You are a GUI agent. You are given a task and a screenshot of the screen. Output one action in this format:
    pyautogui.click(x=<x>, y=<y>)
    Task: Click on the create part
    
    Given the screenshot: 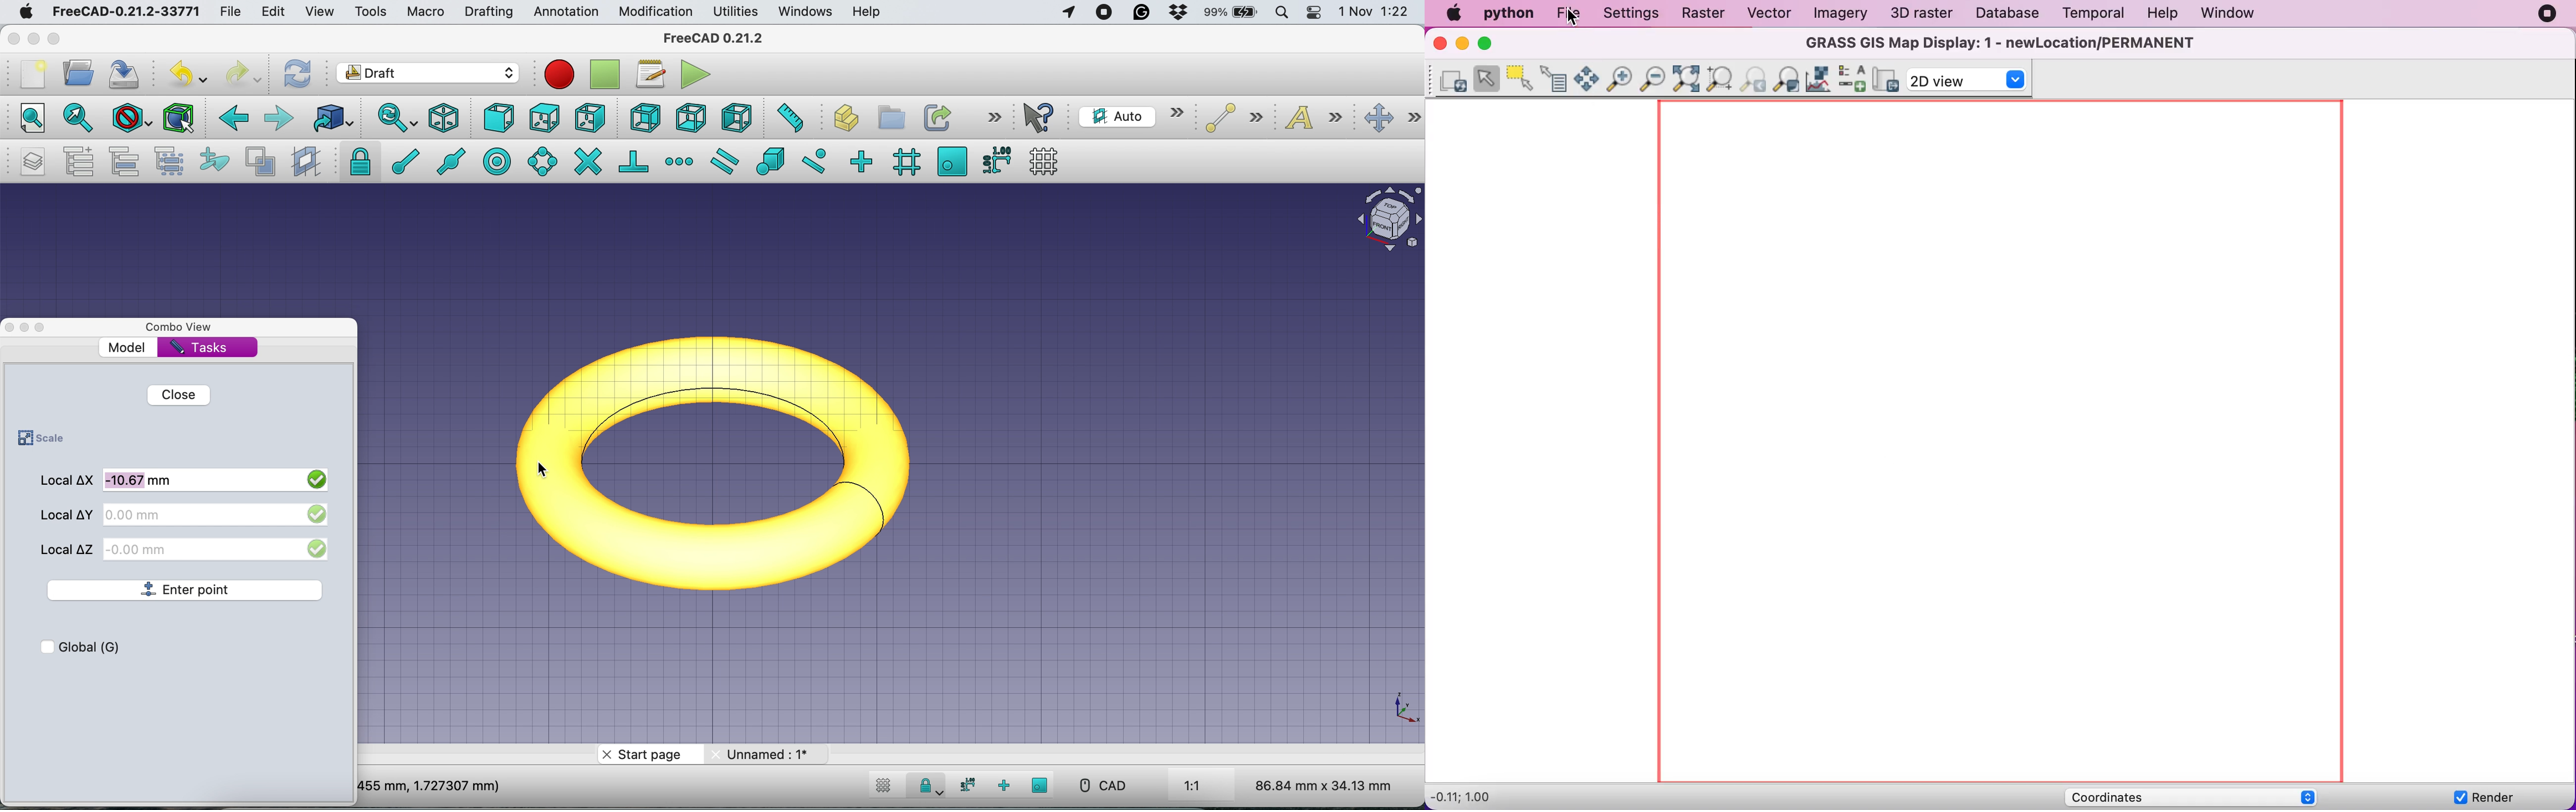 What is the action you would take?
    pyautogui.click(x=841, y=119)
    